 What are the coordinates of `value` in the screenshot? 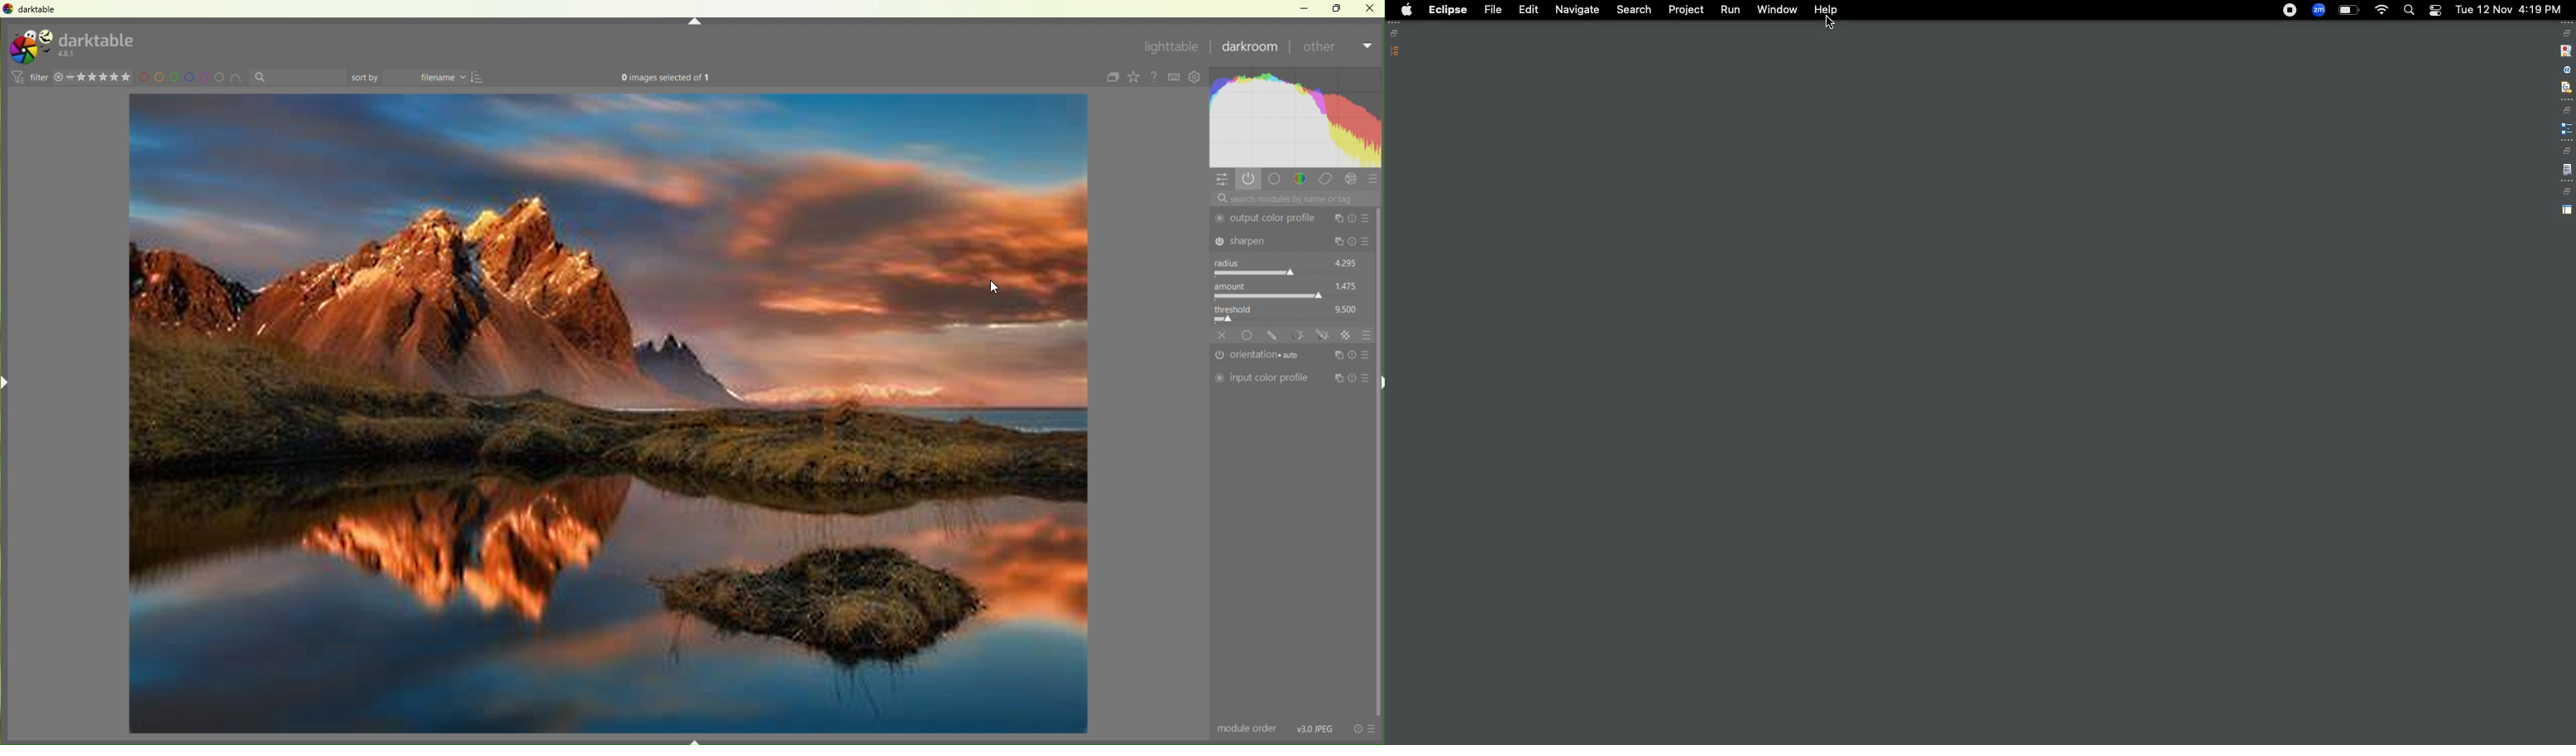 It's located at (1347, 307).